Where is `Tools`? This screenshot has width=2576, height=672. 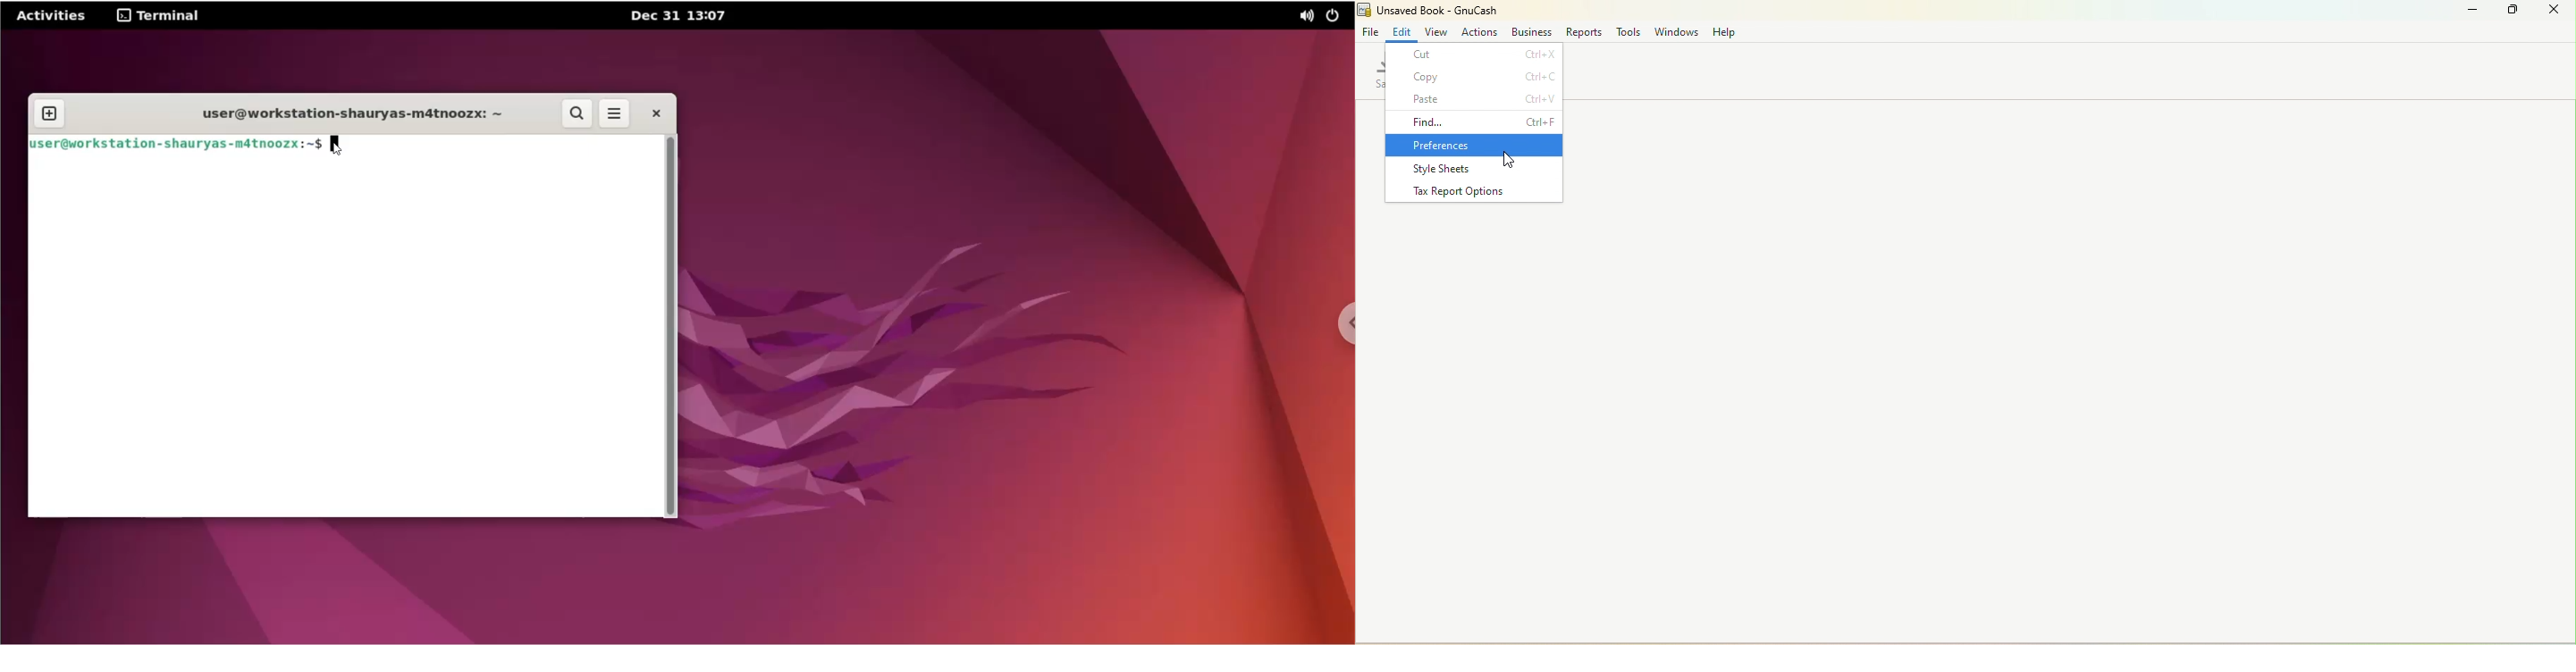
Tools is located at coordinates (1629, 32).